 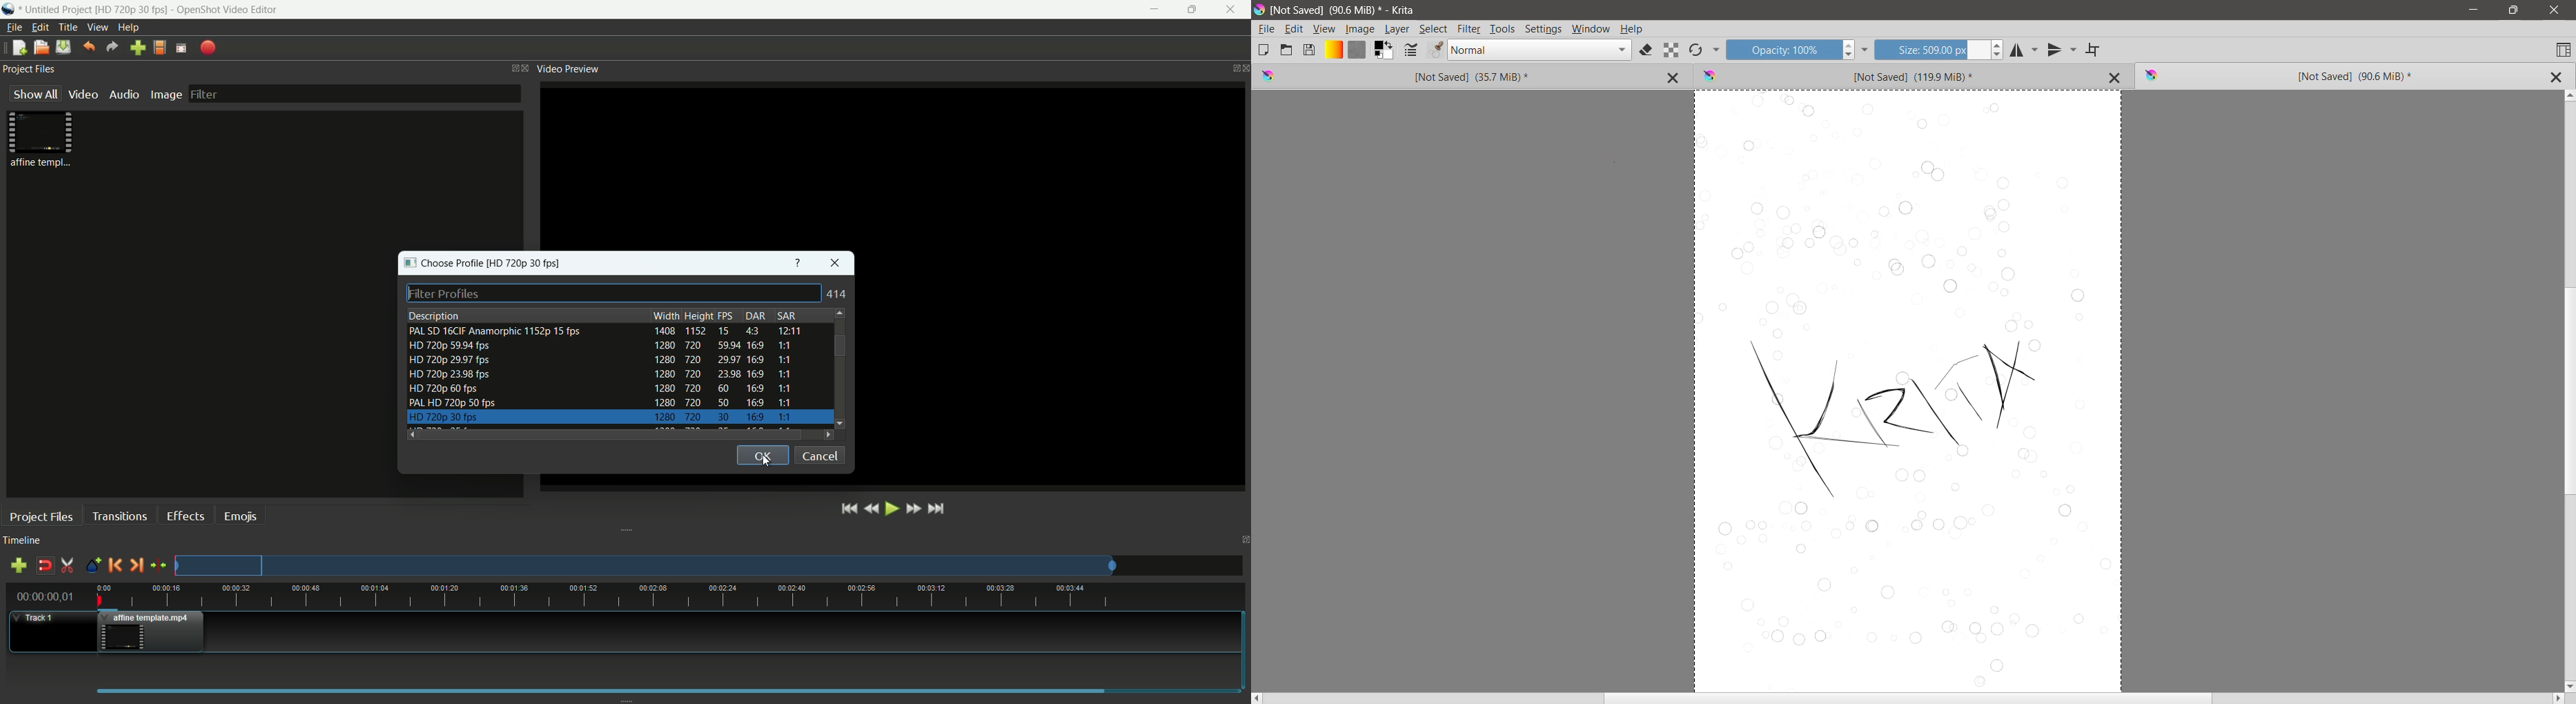 What do you see at coordinates (890, 509) in the screenshot?
I see `play or pause` at bounding box center [890, 509].